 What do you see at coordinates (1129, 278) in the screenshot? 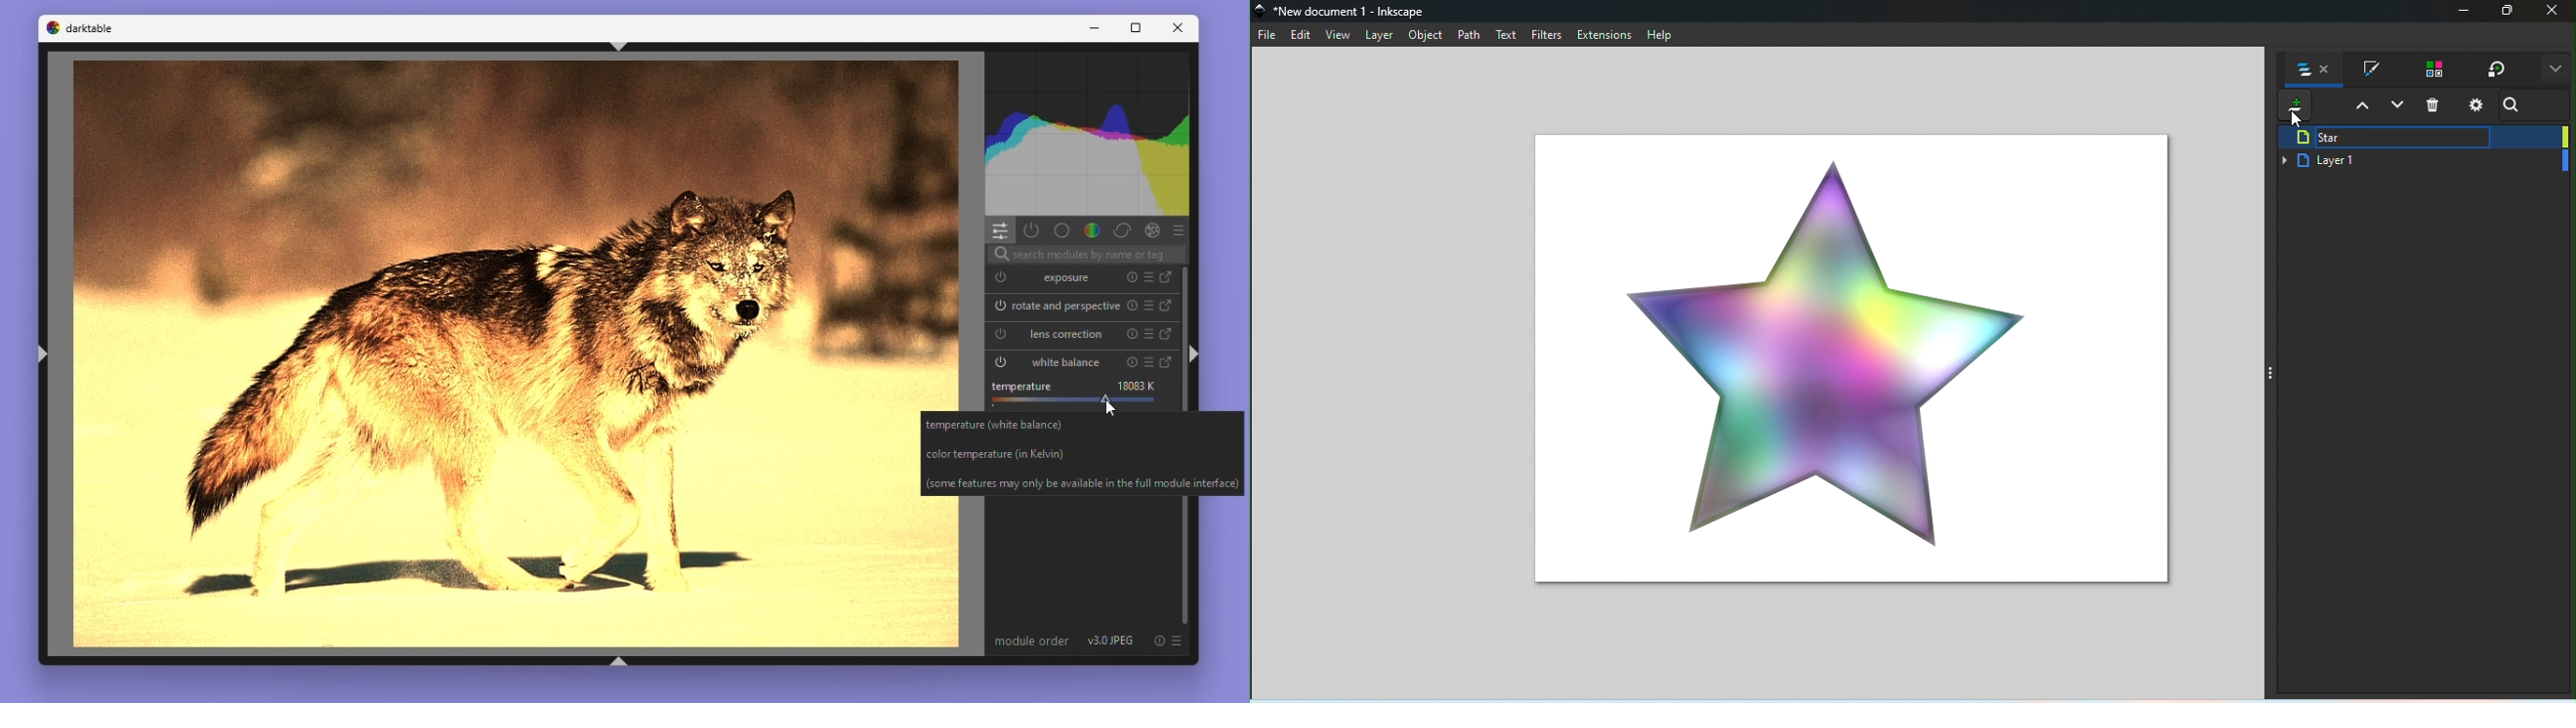
I see `Reset` at bounding box center [1129, 278].